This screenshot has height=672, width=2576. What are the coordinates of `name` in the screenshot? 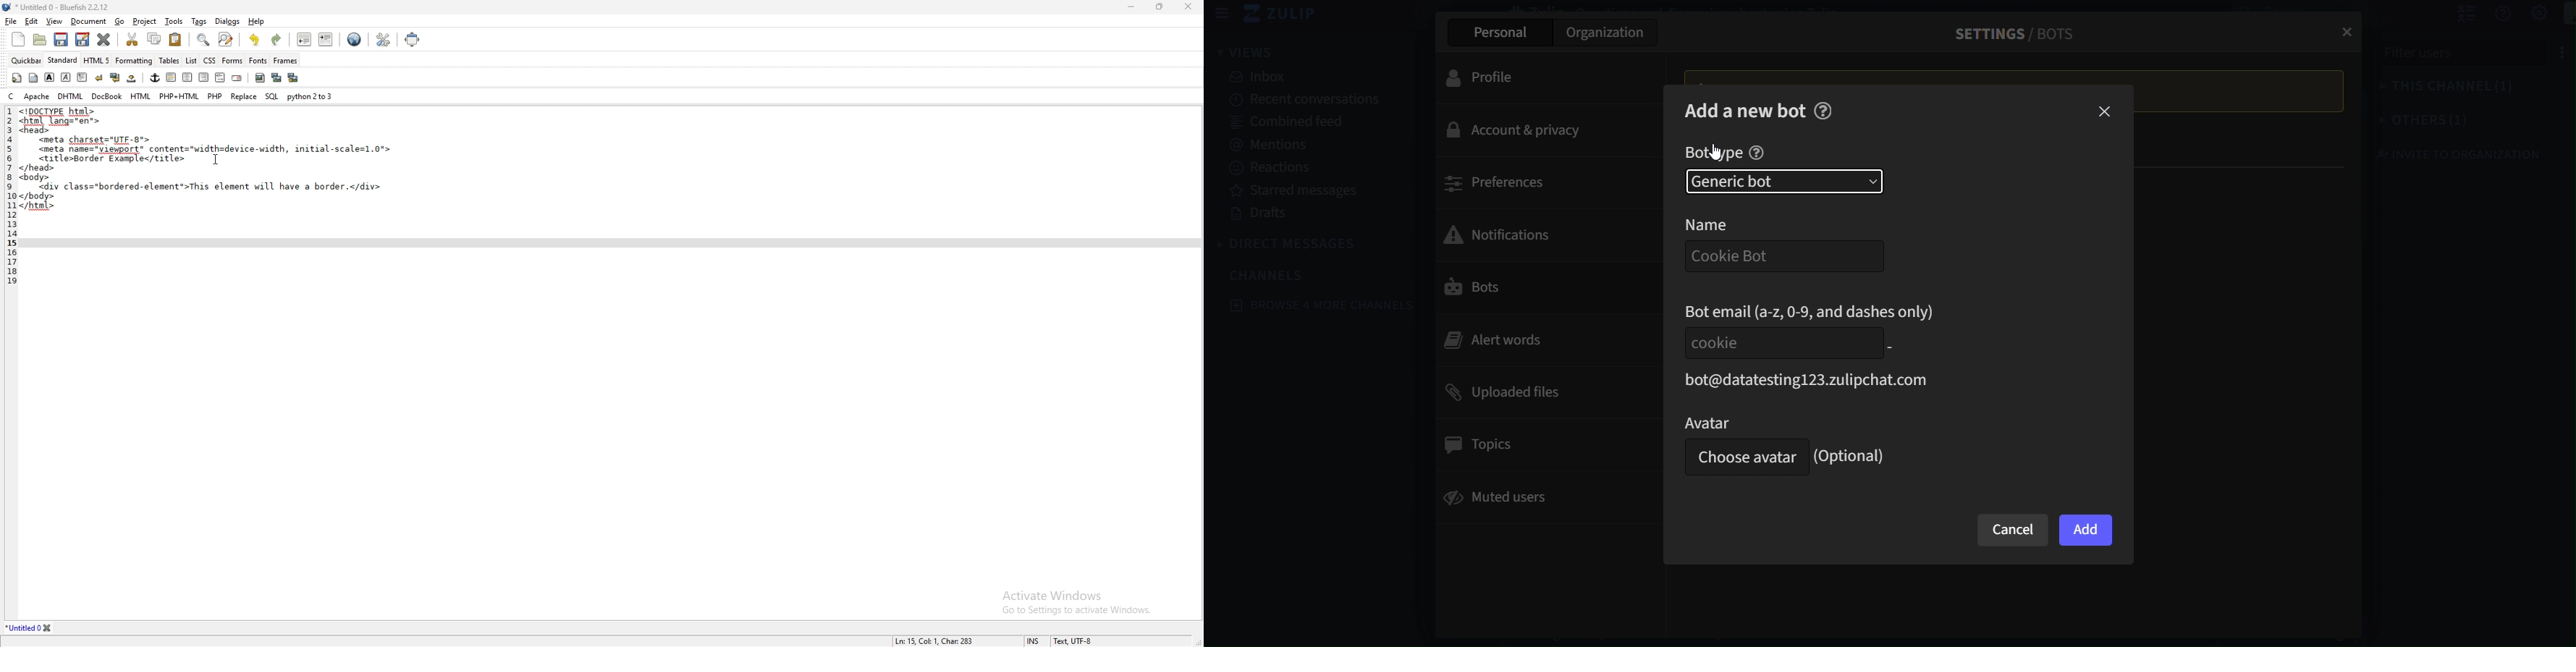 It's located at (1724, 224).